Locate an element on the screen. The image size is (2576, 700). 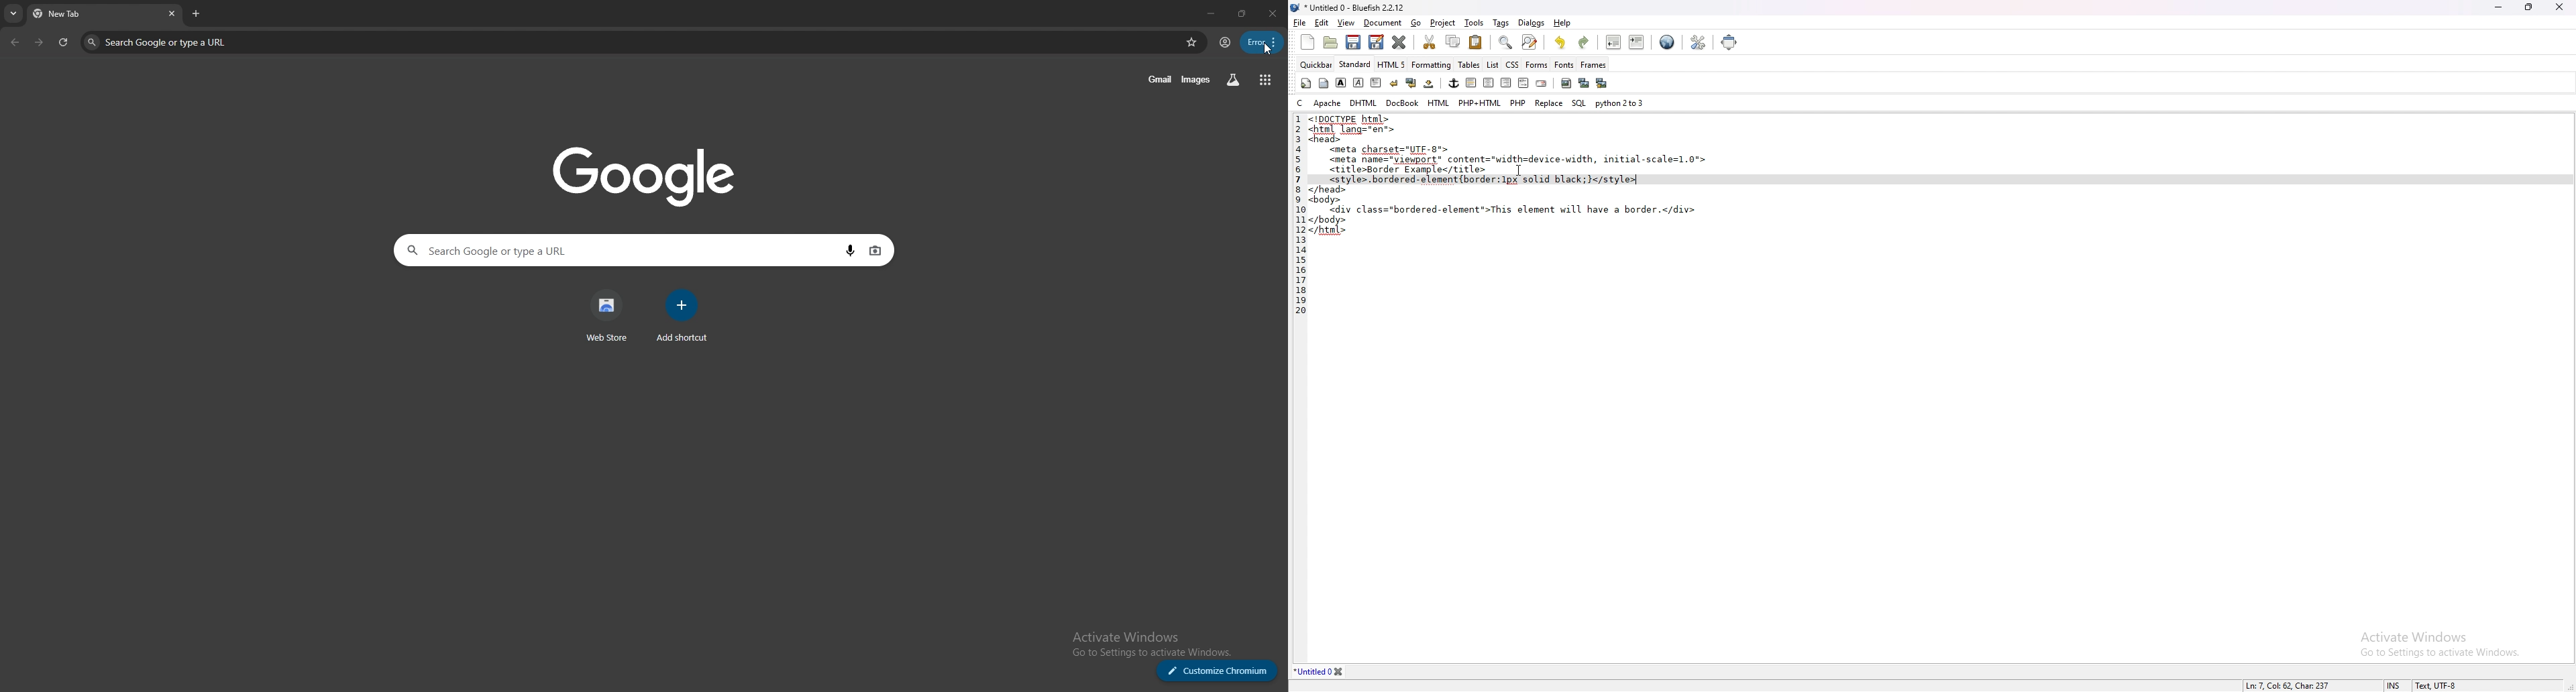
* Untitled 0 - Bluefish 2.2.12 is located at coordinates (1355, 9).